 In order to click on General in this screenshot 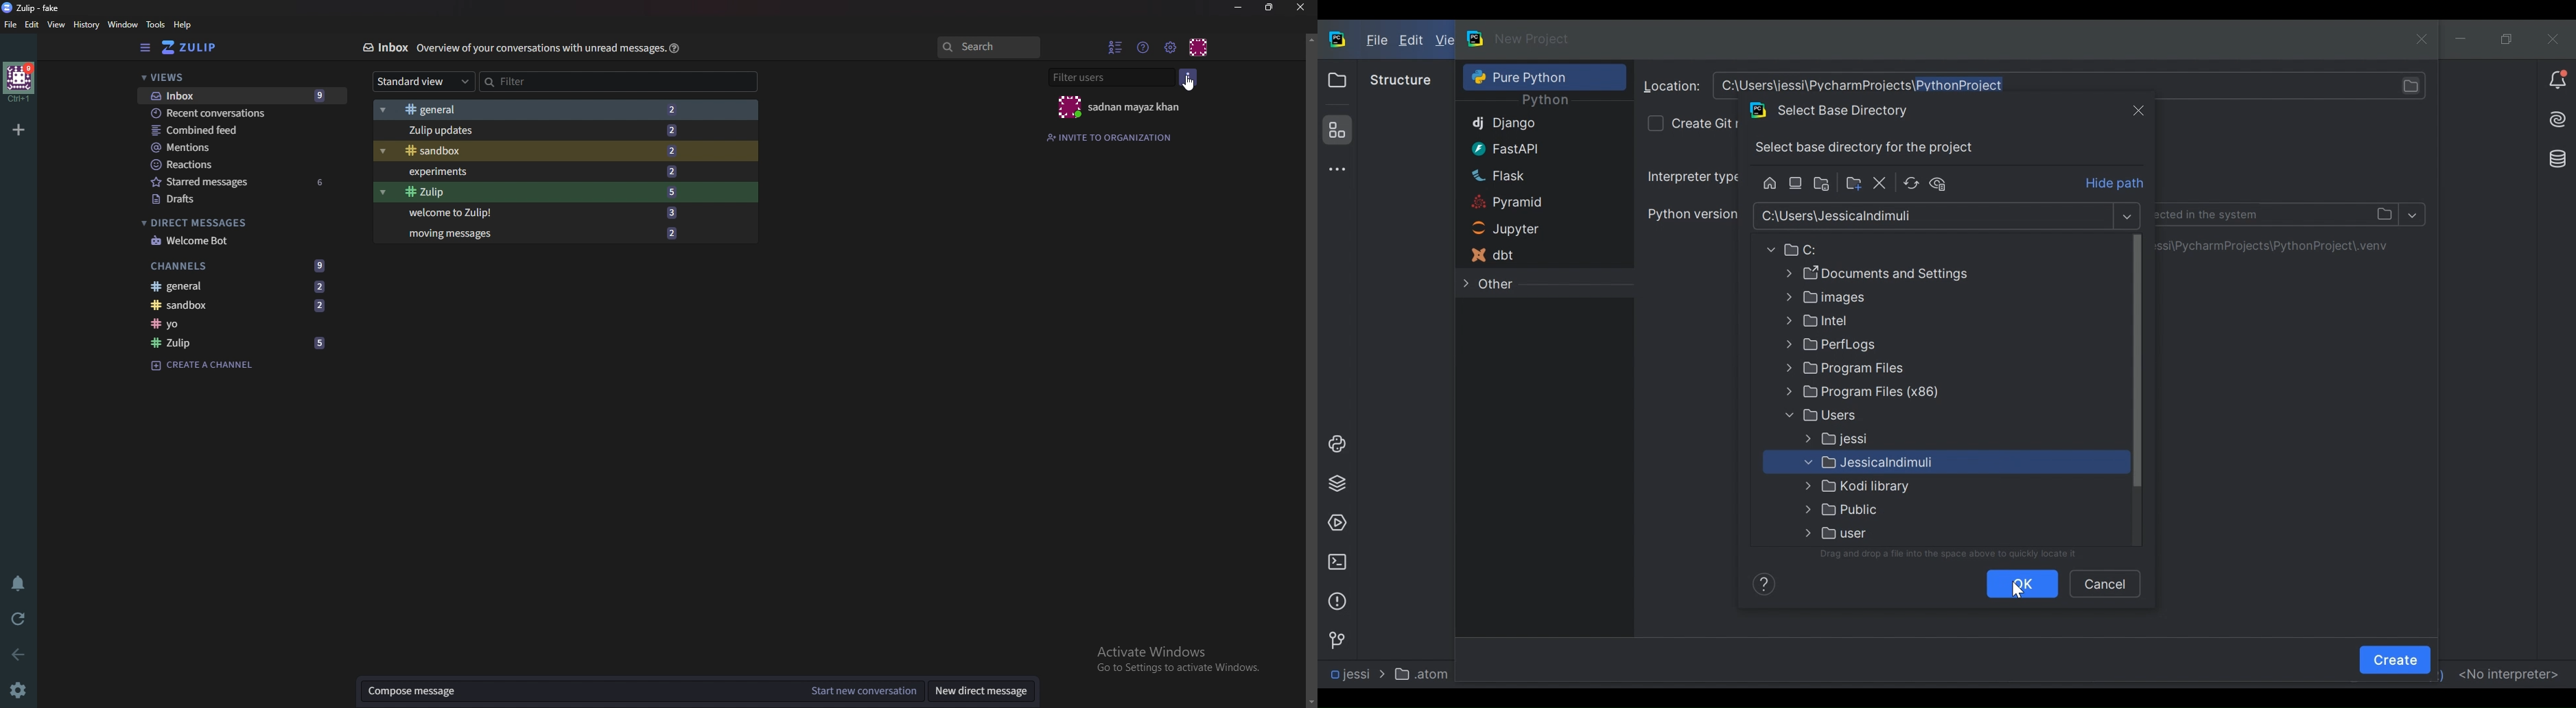, I will do `click(537, 110)`.